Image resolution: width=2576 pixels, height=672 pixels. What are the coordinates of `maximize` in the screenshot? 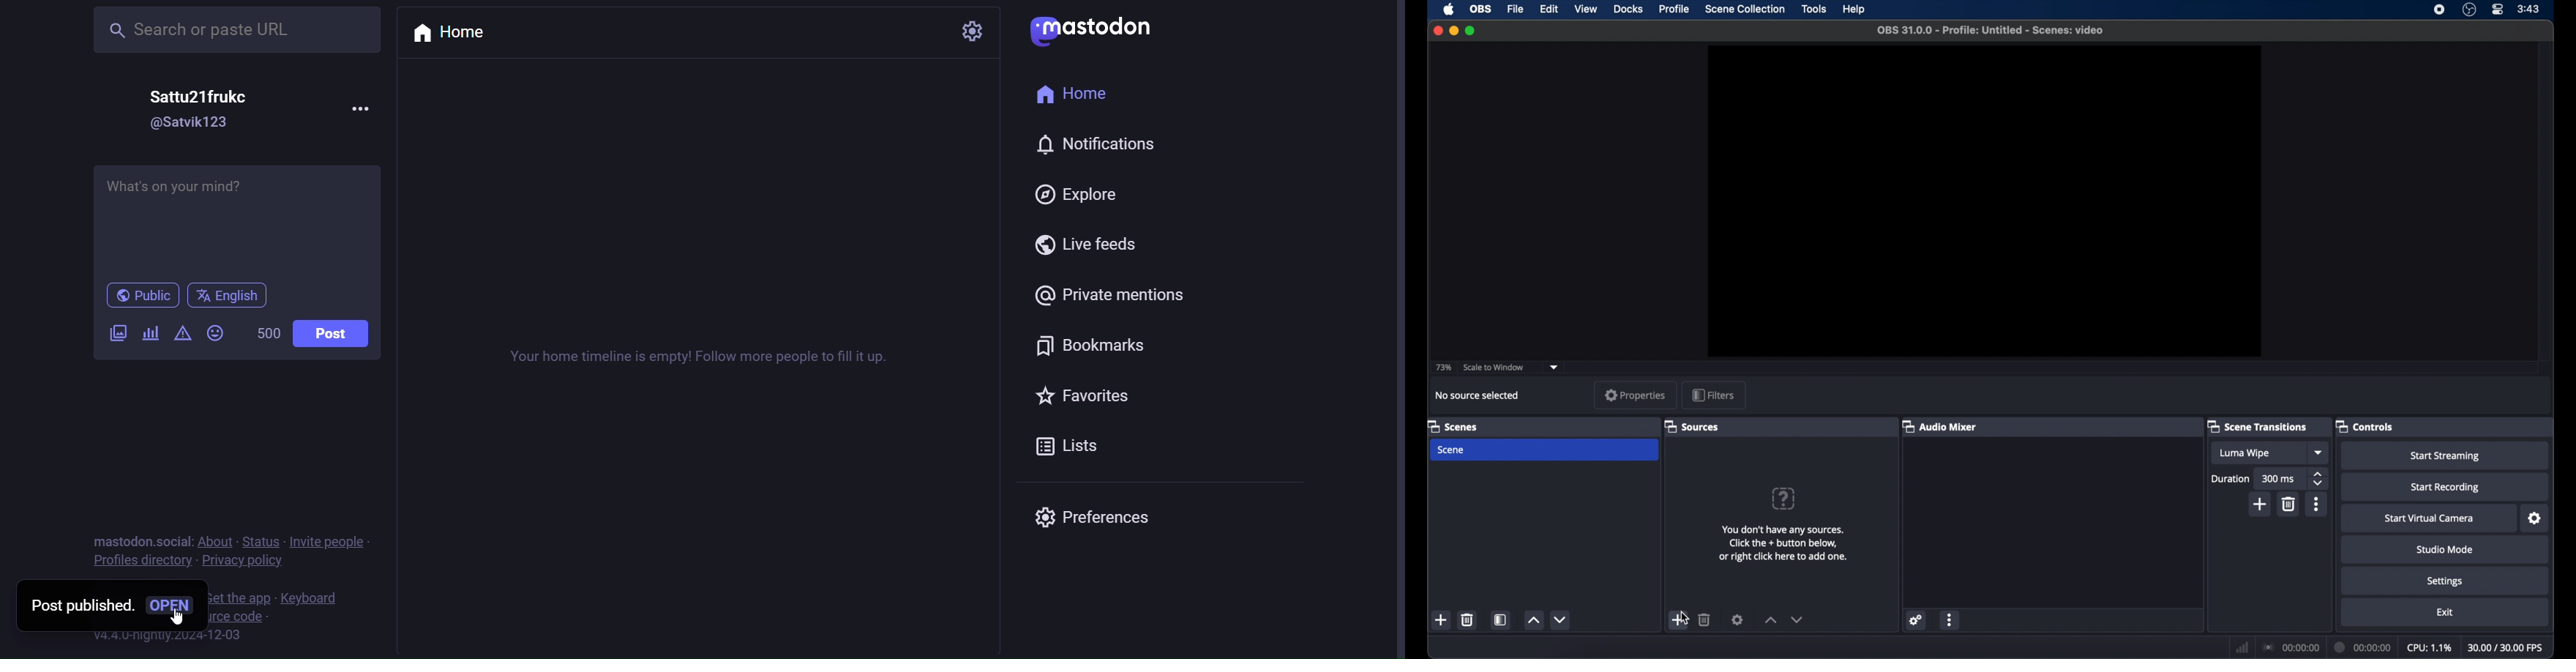 It's located at (1472, 31).